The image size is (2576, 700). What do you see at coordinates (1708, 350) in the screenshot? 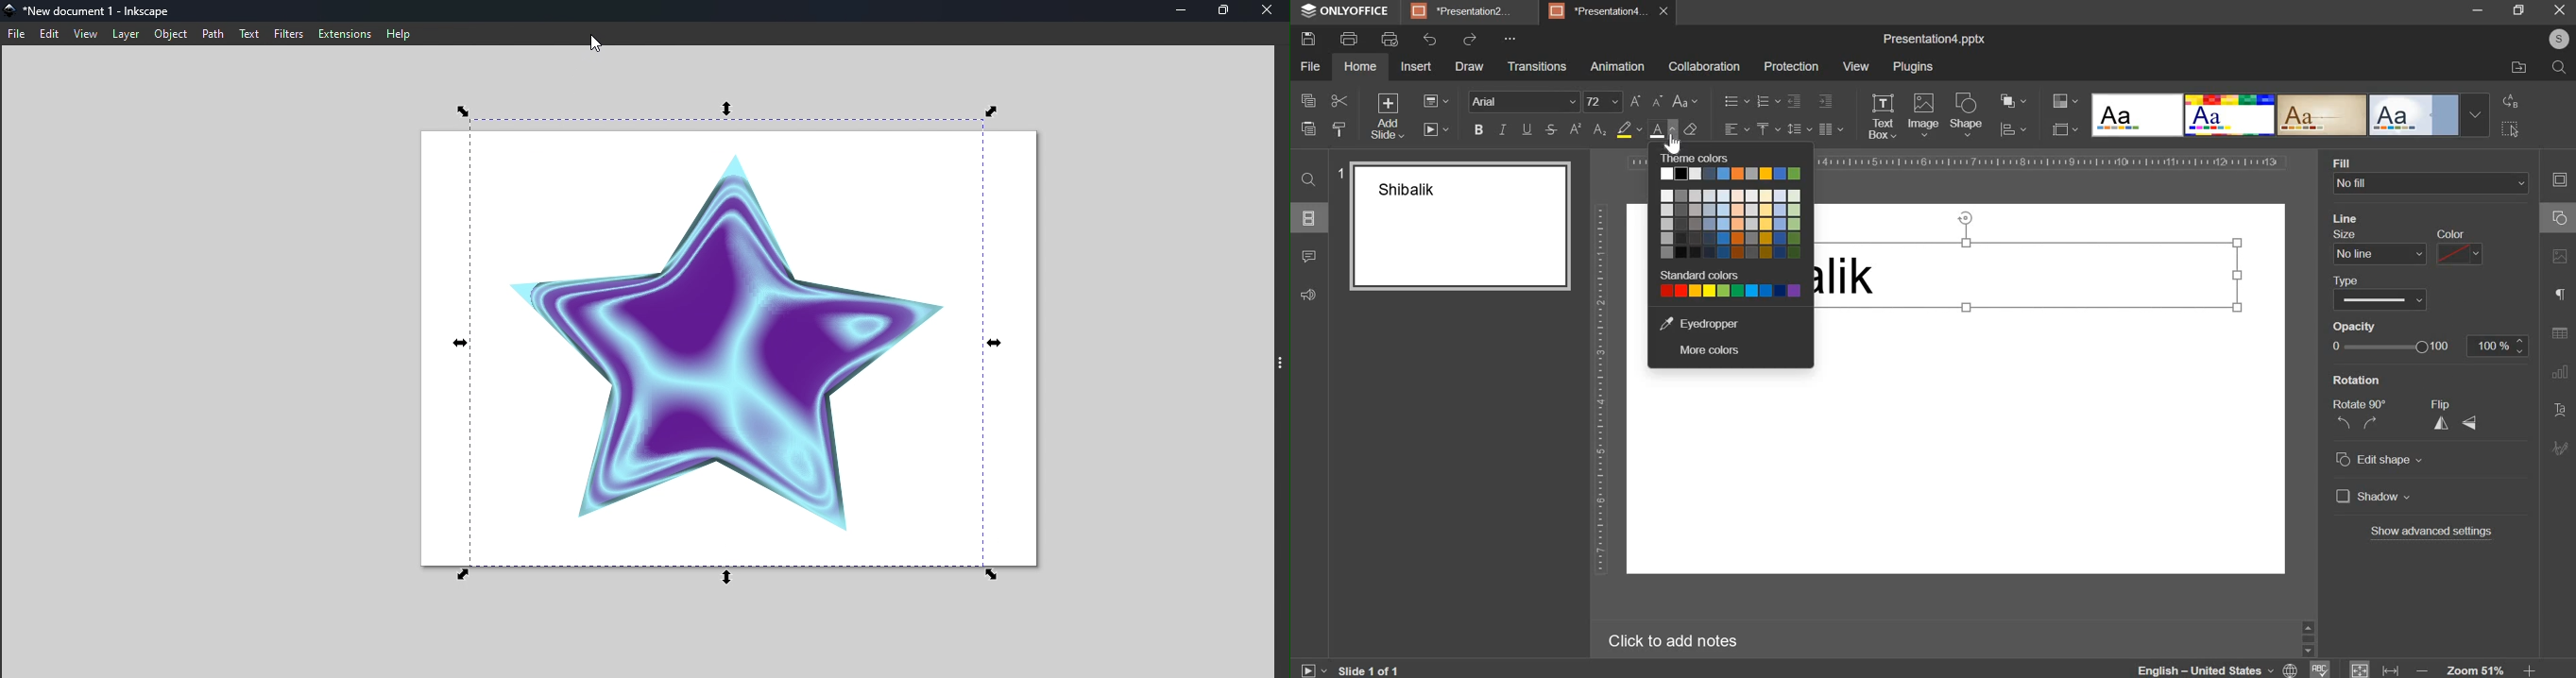
I see `more colors` at bounding box center [1708, 350].